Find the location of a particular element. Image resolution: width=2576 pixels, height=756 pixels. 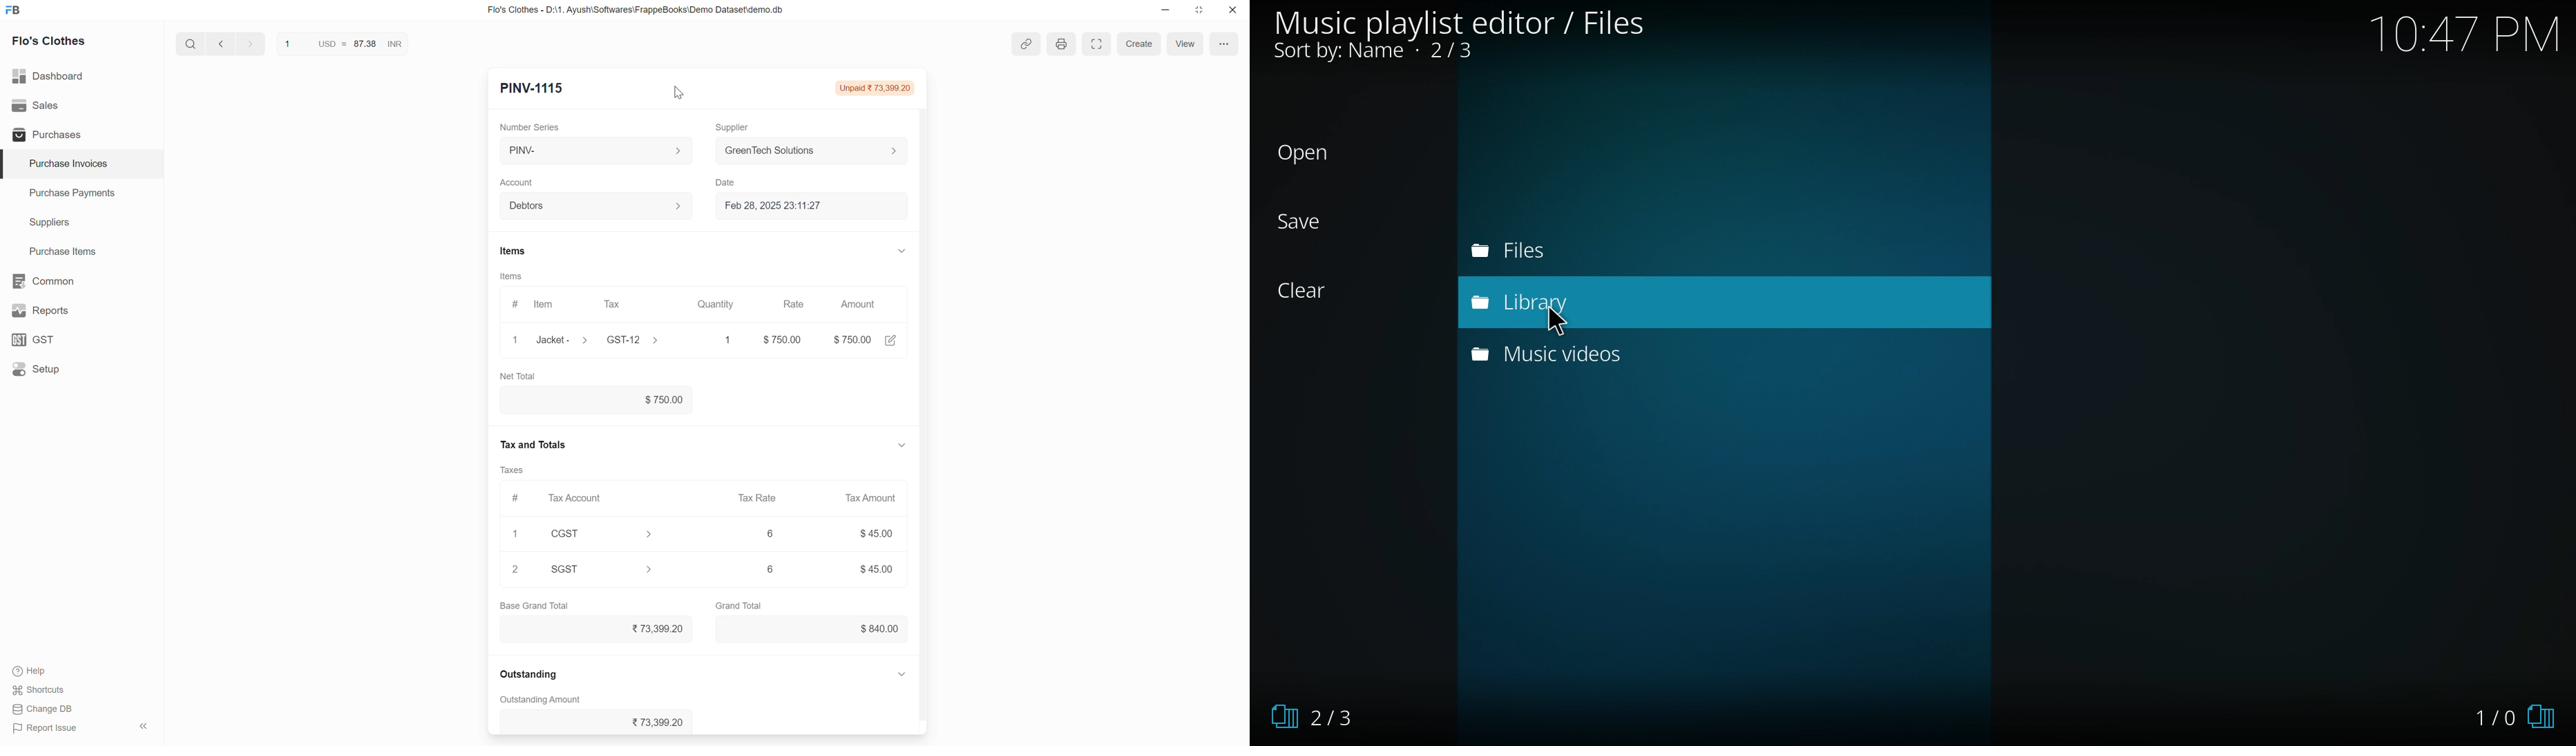

102.99 is located at coordinates (777, 339).